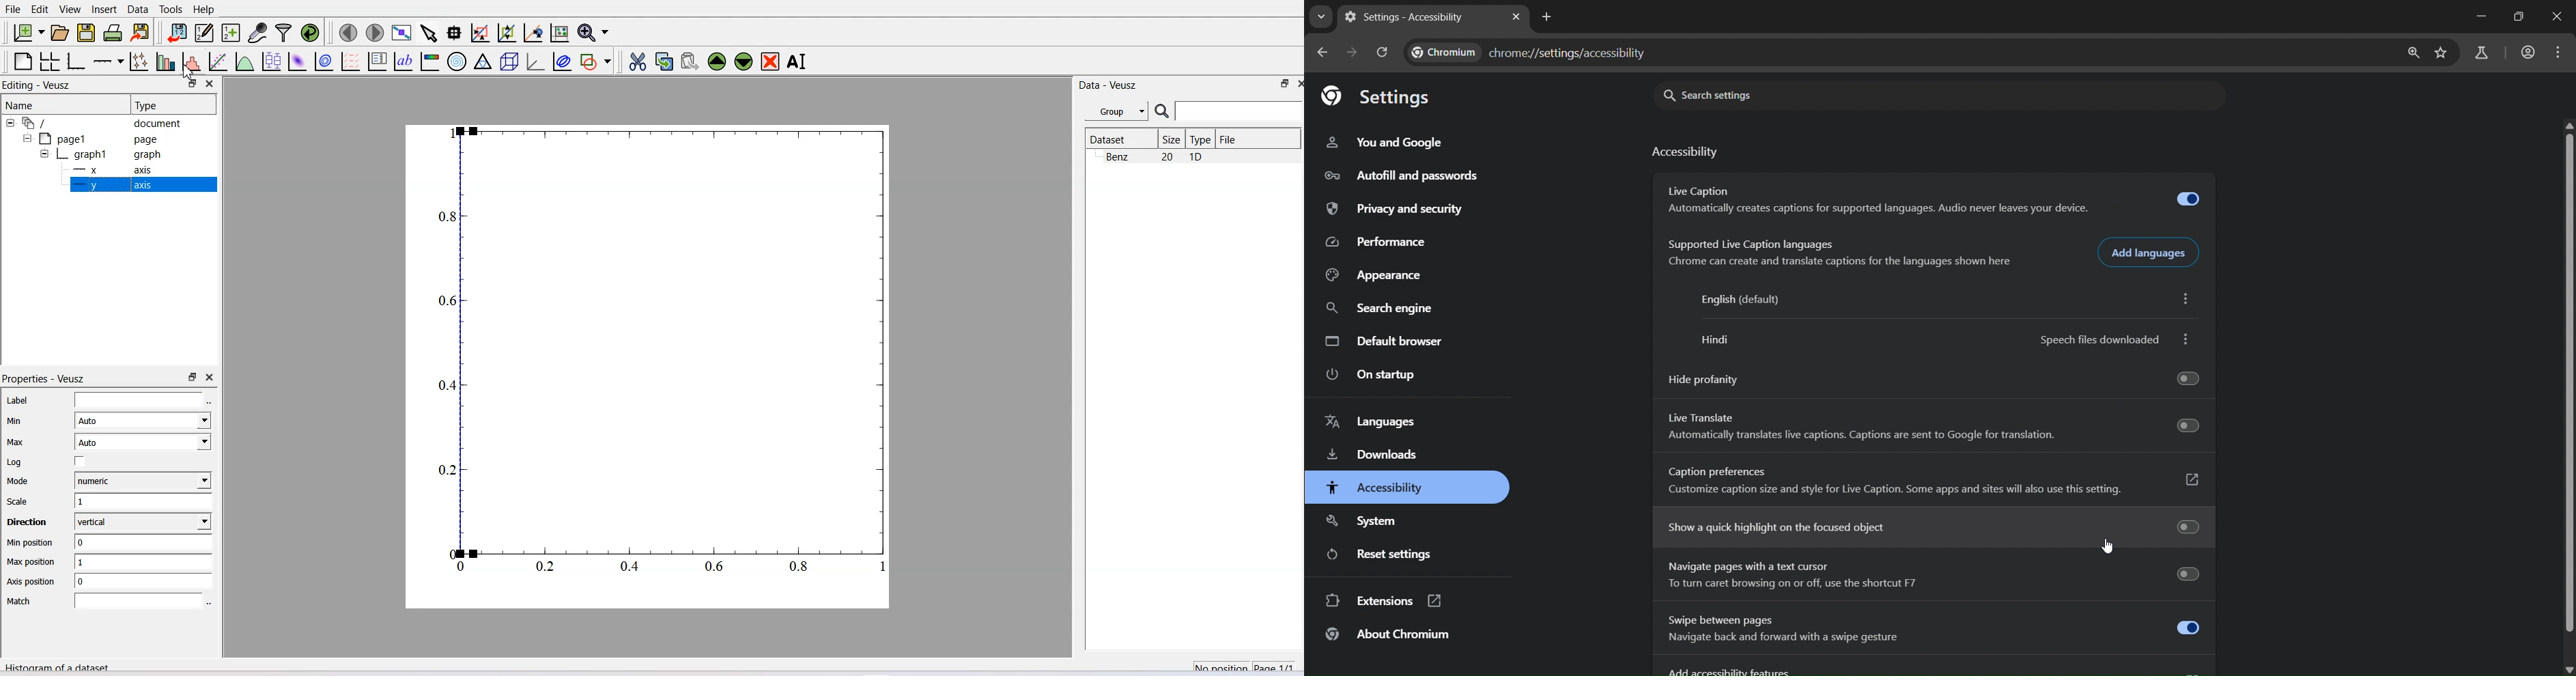 This screenshot has width=2576, height=700. I want to click on Image Color bar, so click(430, 62).